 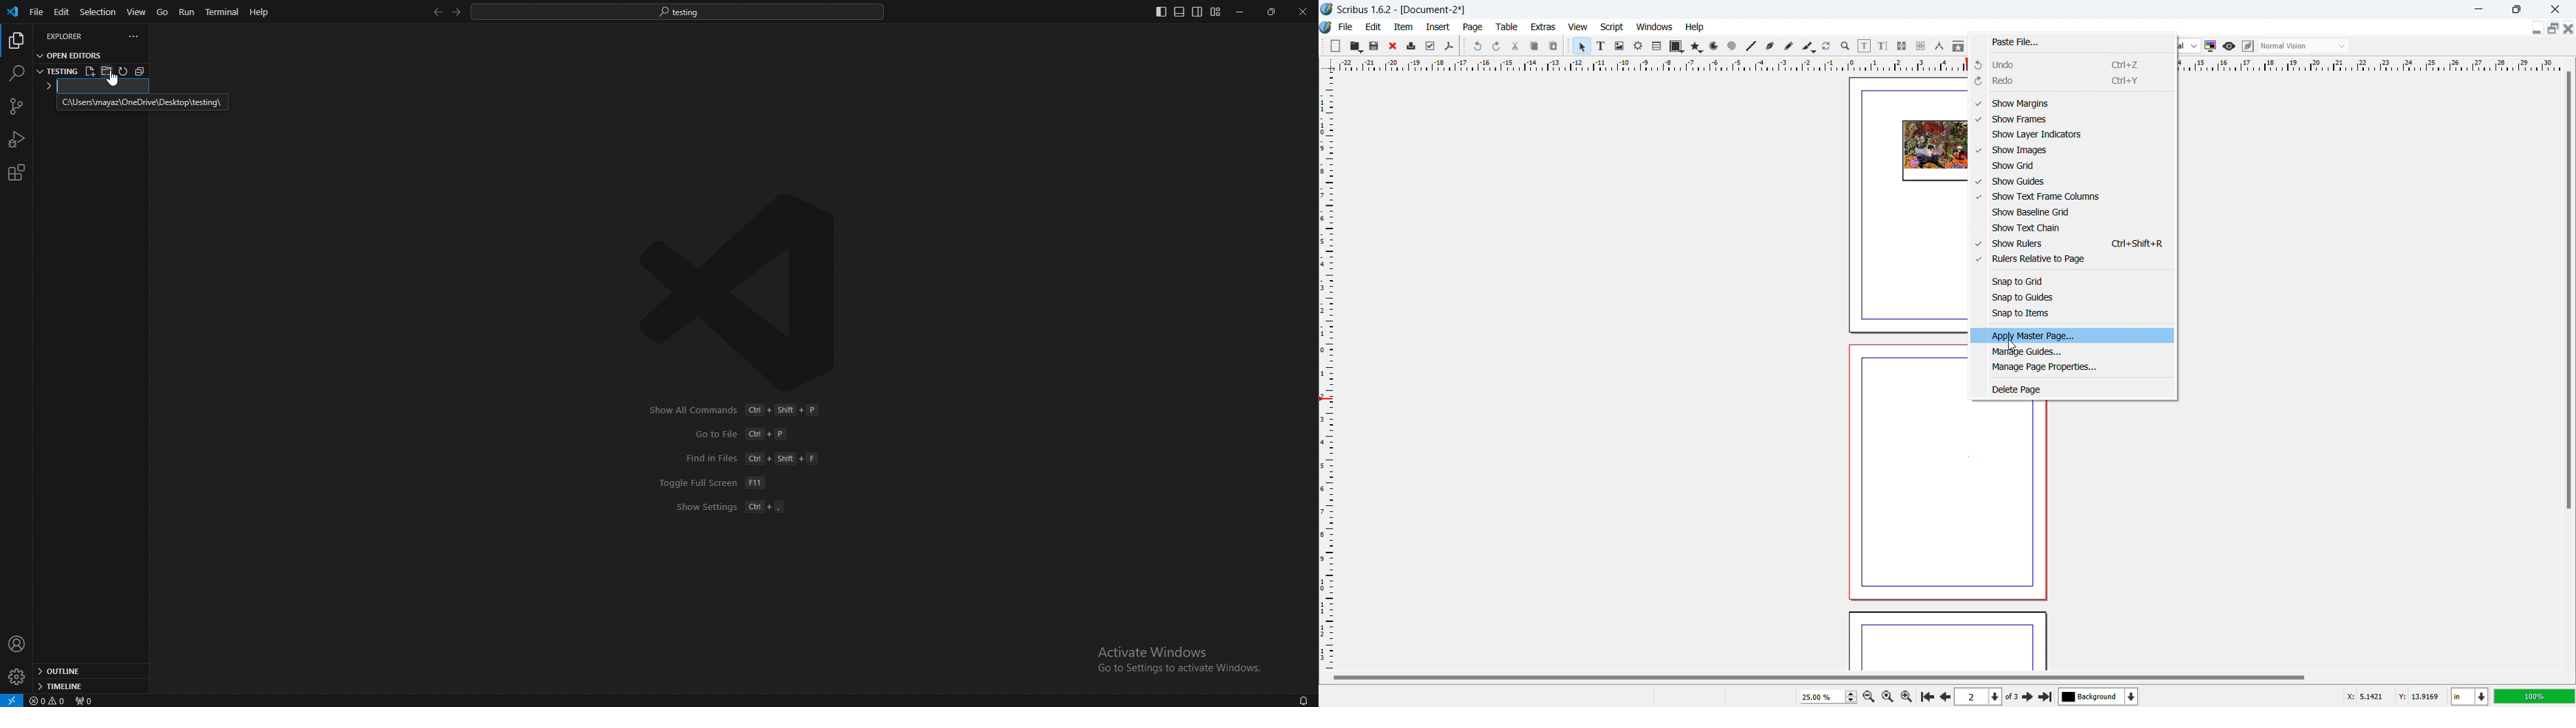 What do you see at coordinates (2247, 46) in the screenshot?
I see `edit in preview mode` at bounding box center [2247, 46].